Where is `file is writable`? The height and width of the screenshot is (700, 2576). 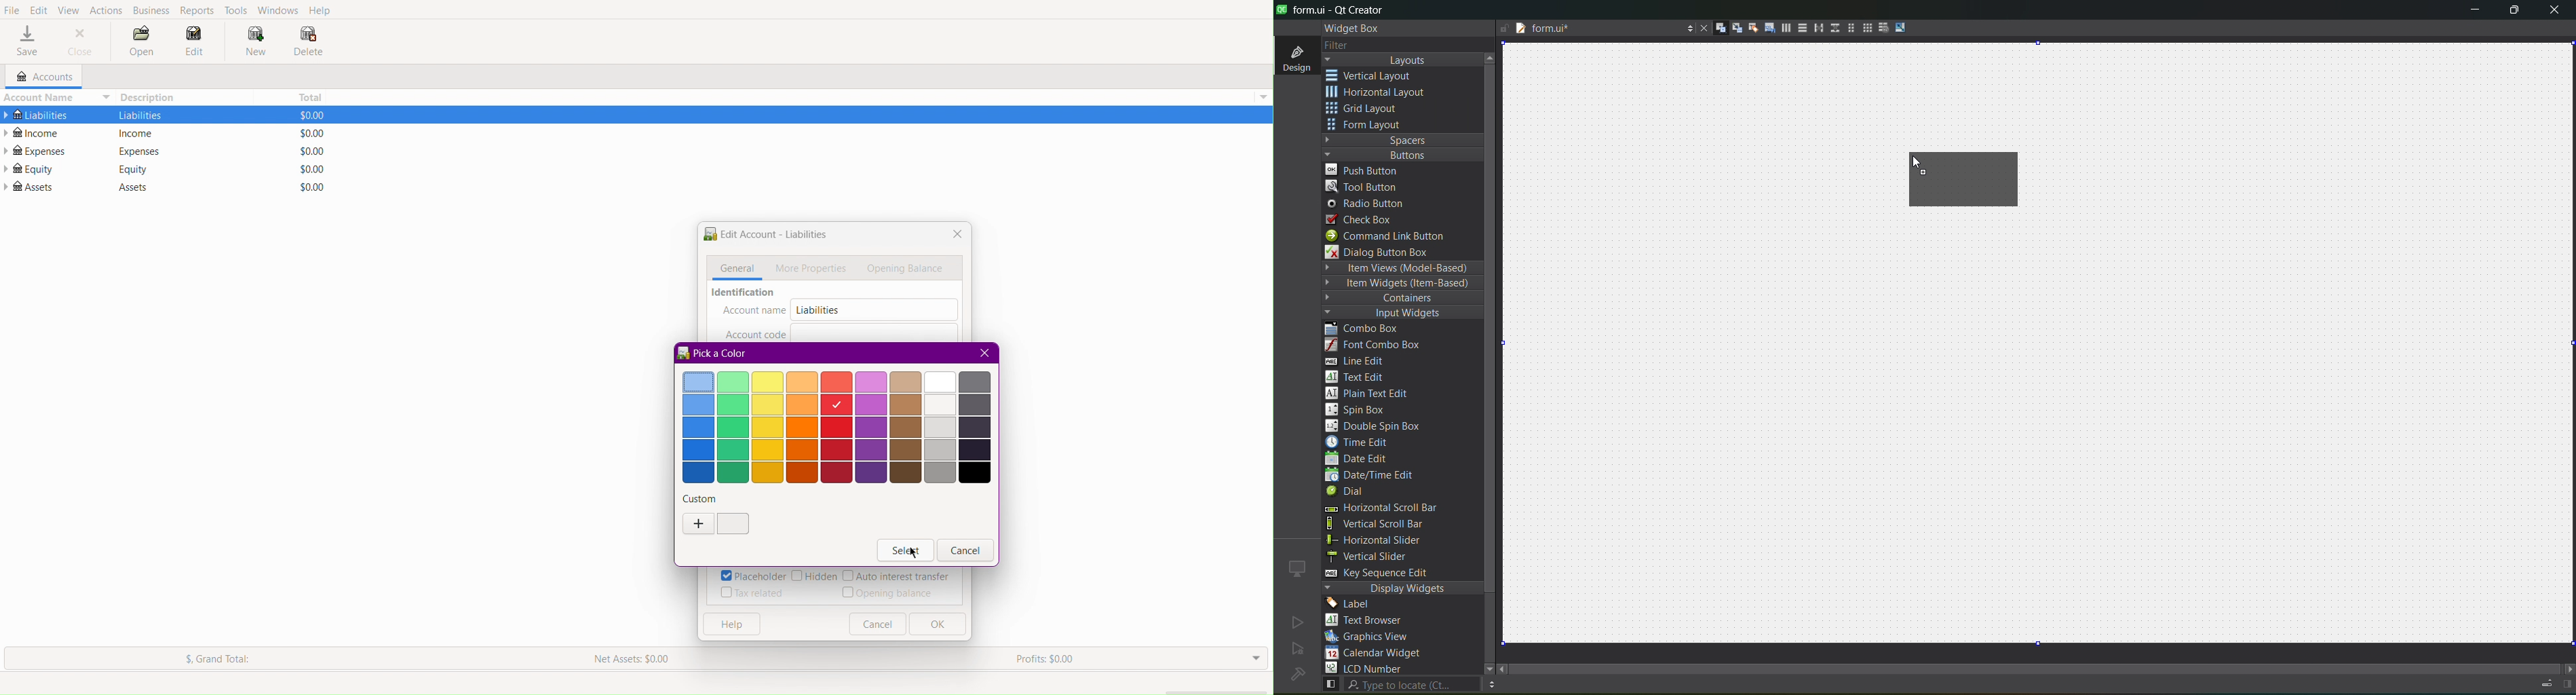 file is writable is located at coordinates (1504, 29).